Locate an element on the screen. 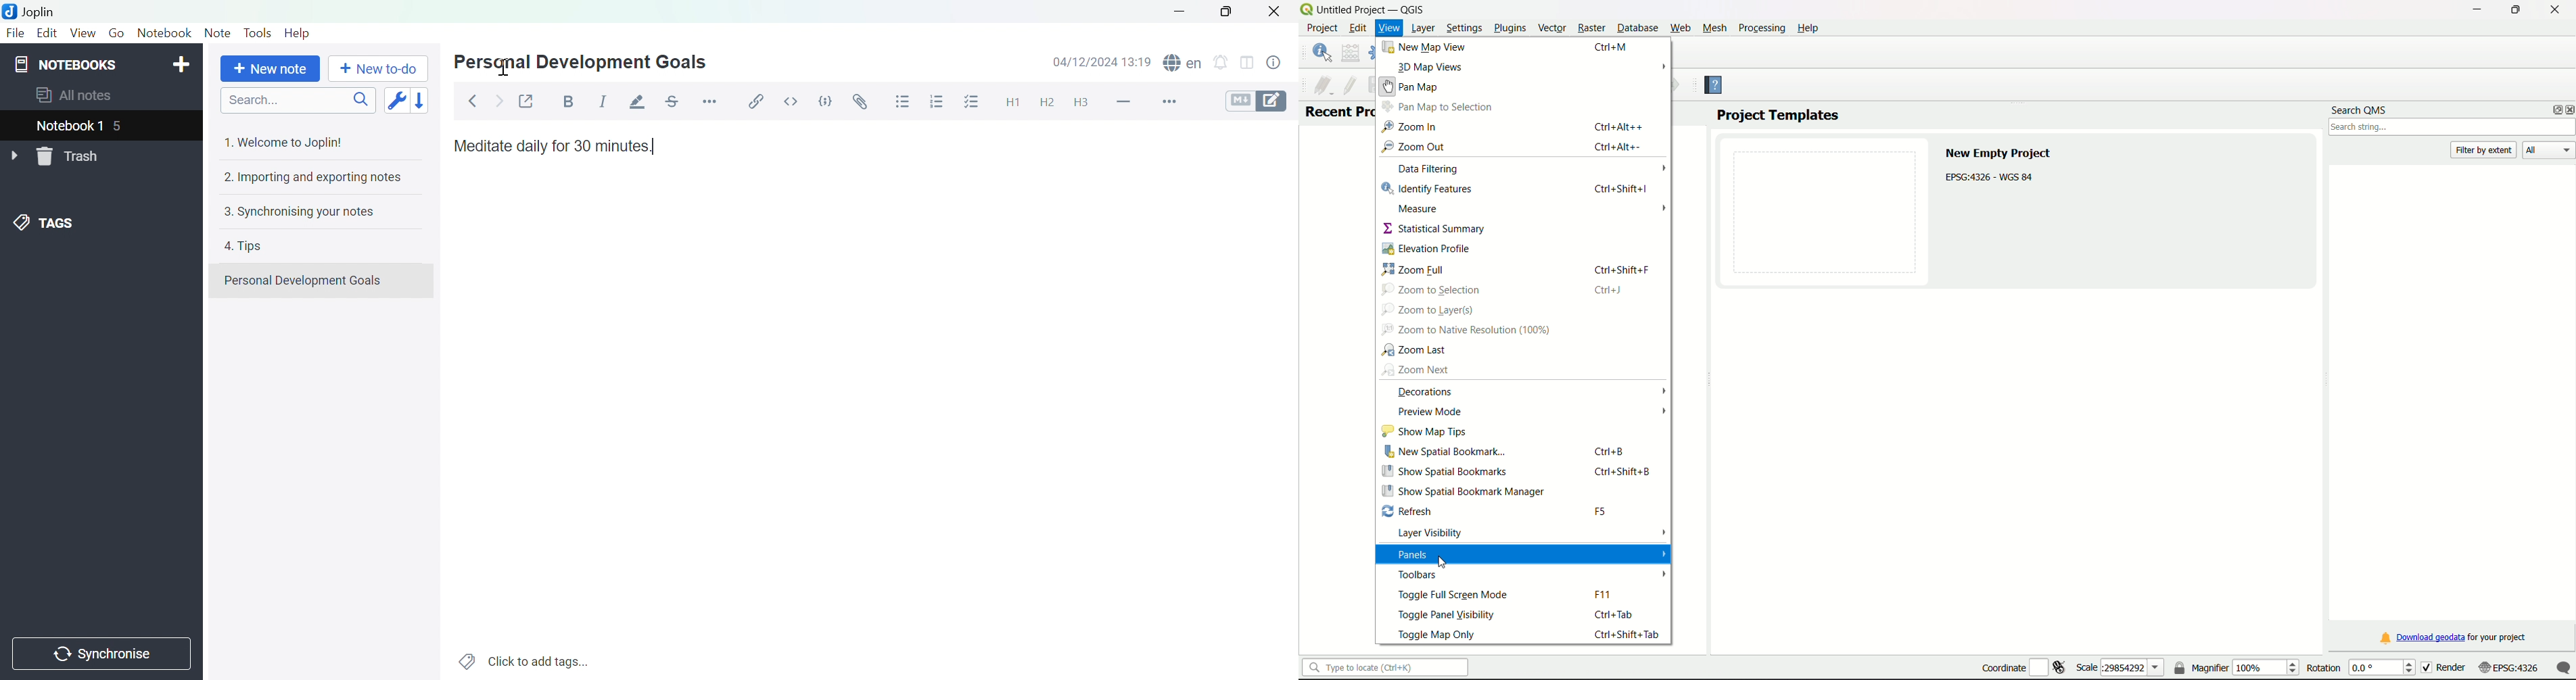 Image resolution: width=2576 pixels, height=700 pixels. Trash is located at coordinates (70, 157).